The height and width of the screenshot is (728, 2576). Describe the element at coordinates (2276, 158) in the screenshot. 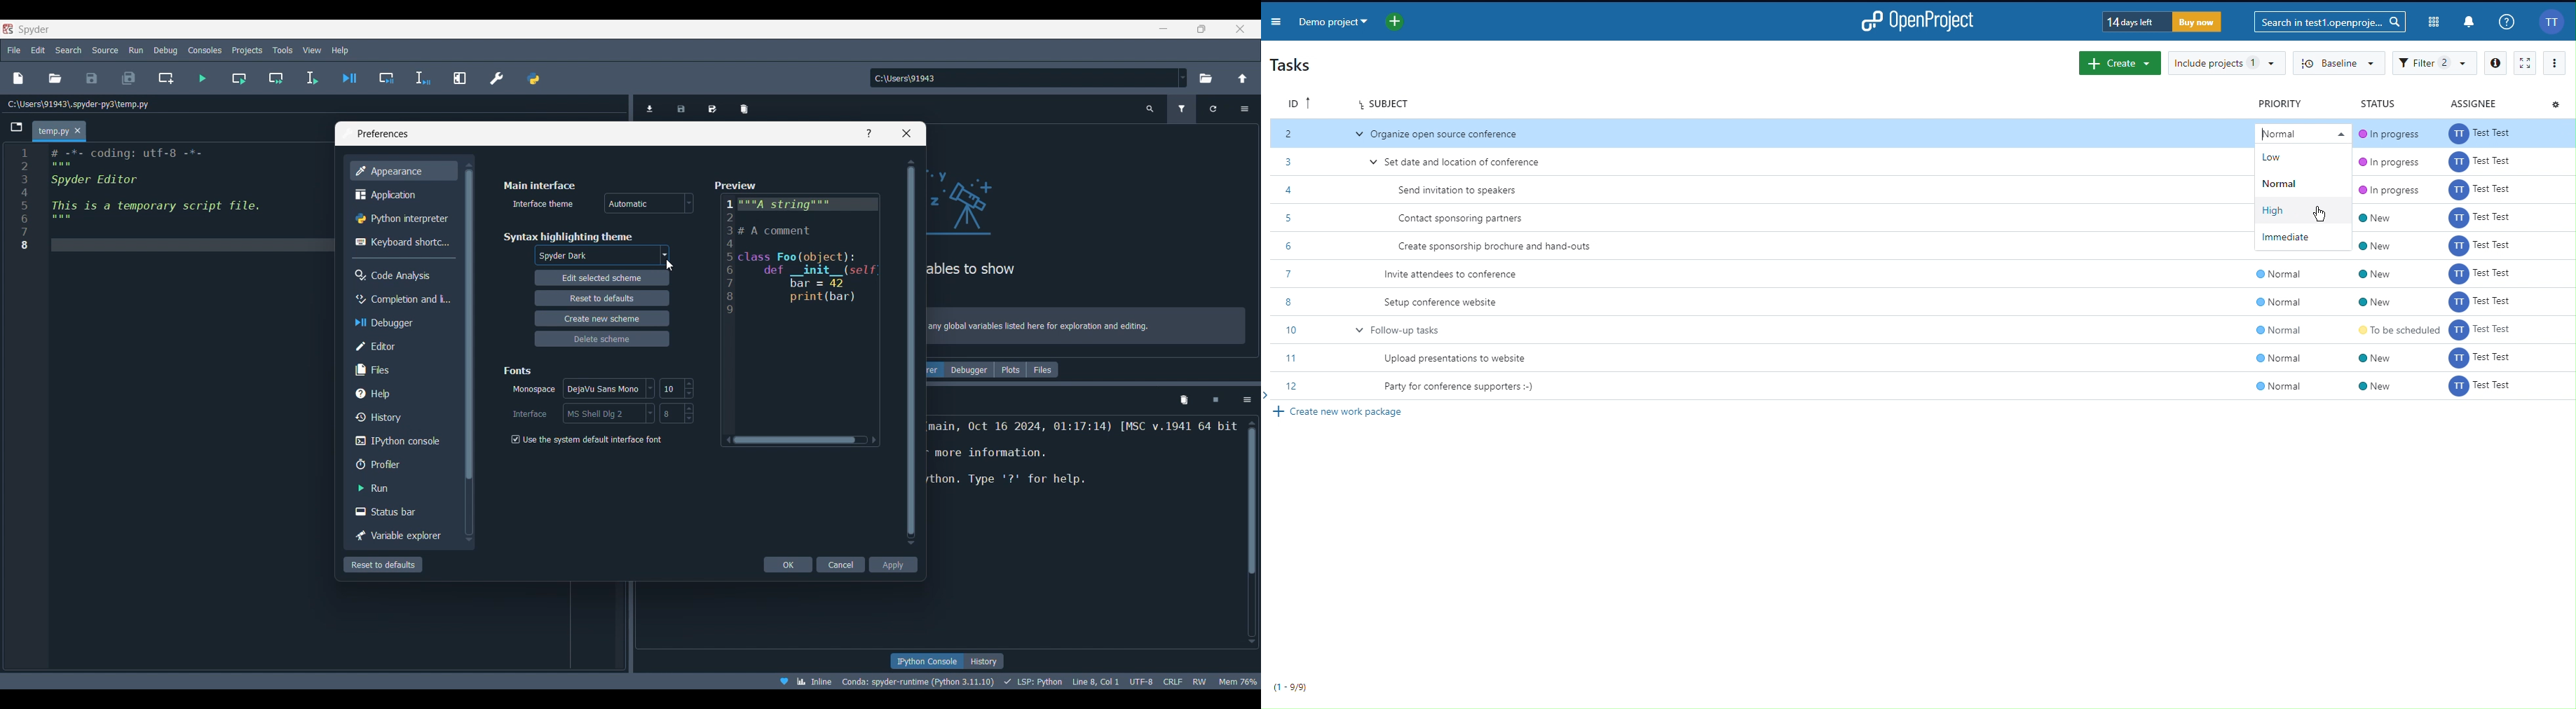

I see `Low` at that location.